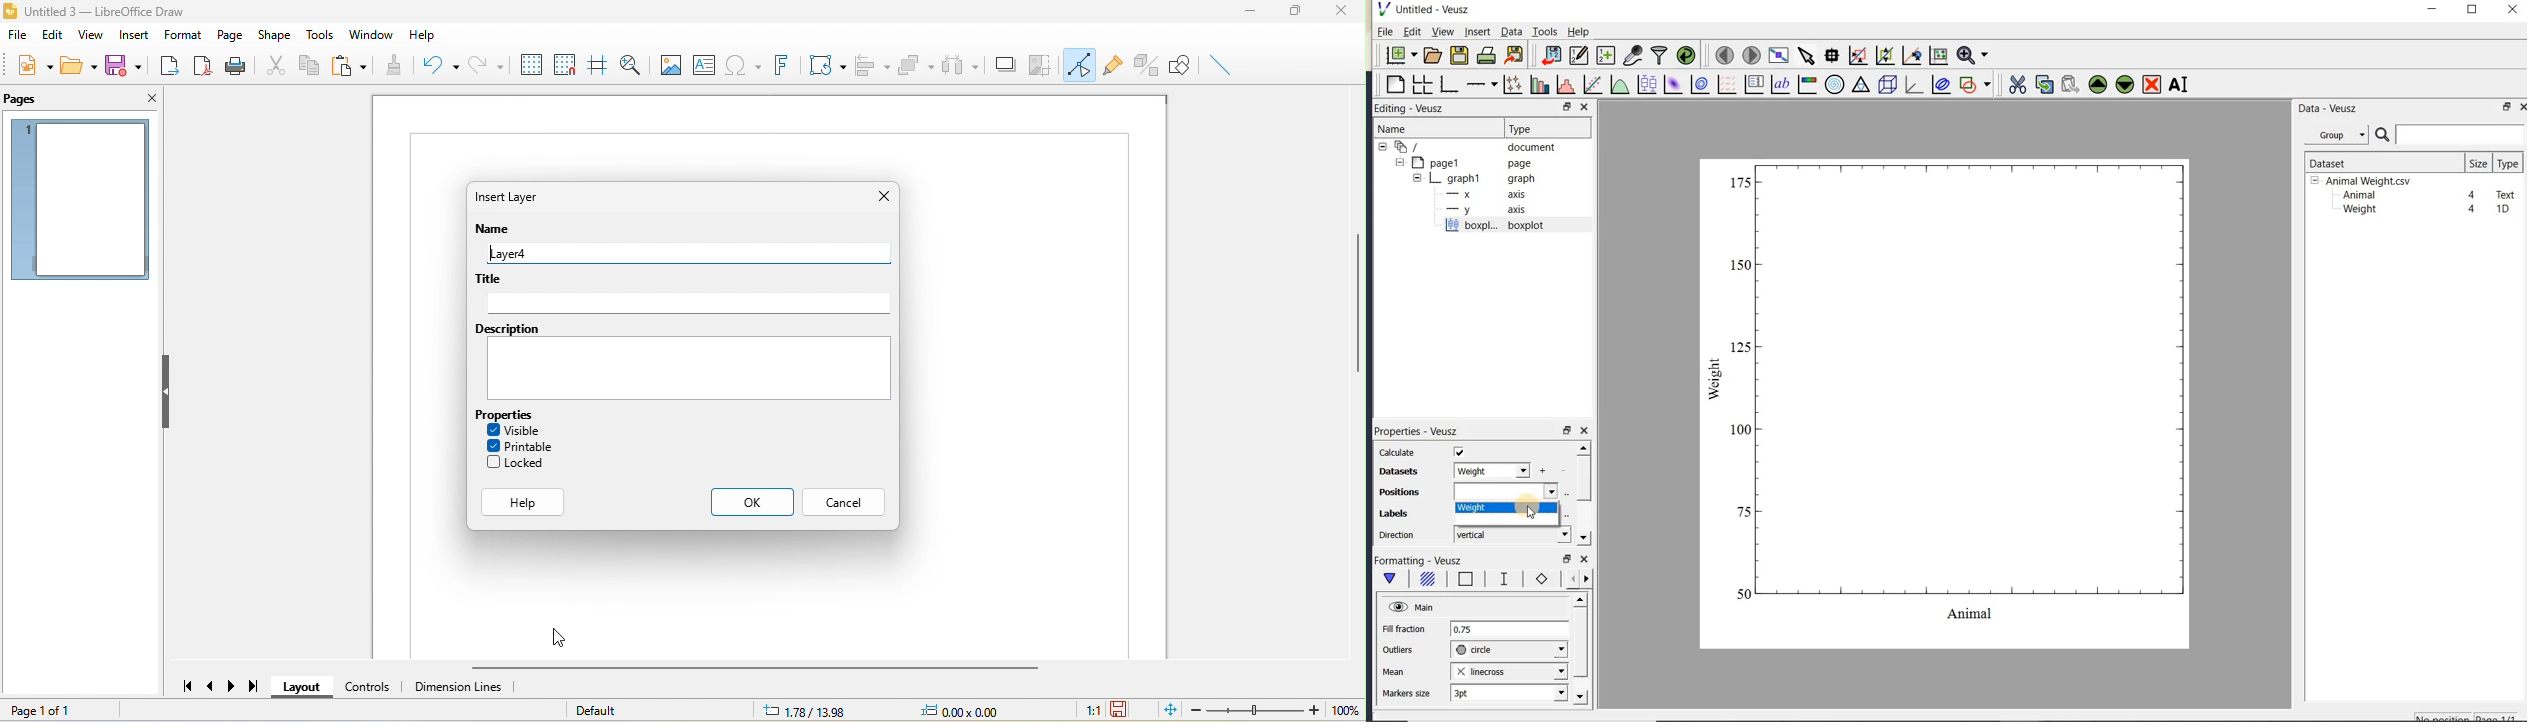 This screenshot has height=728, width=2548. What do you see at coordinates (1224, 65) in the screenshot?
I see `insert line` at bounding box center [1224, 65].